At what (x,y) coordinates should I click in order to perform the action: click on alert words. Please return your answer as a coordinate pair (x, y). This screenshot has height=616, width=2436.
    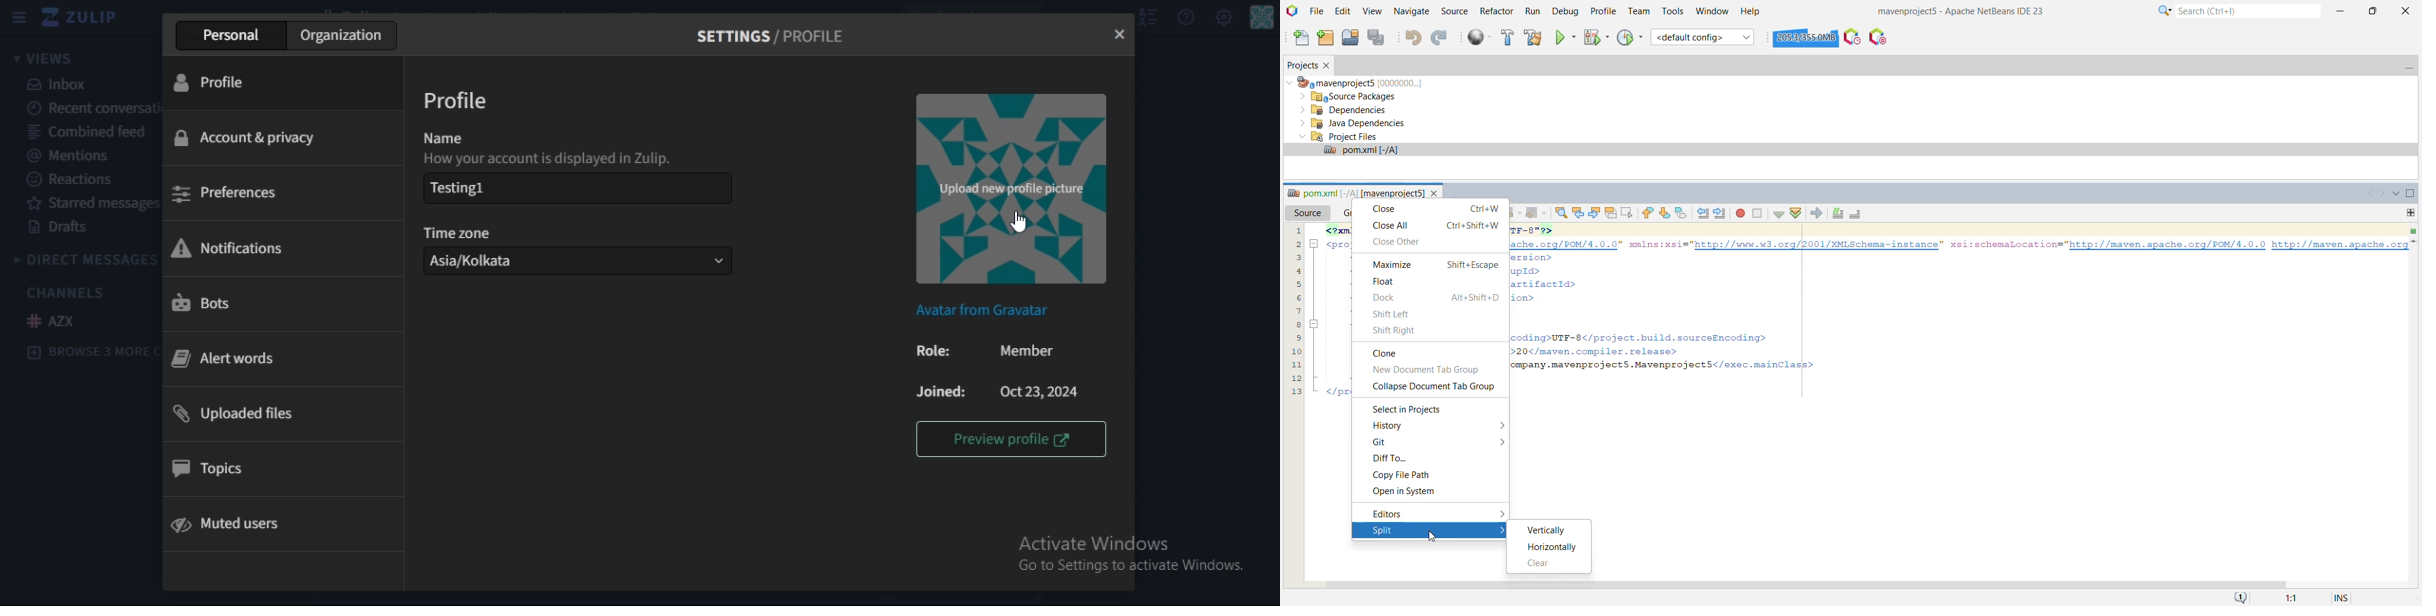
    Looking at the image, I should click on (230, 358).